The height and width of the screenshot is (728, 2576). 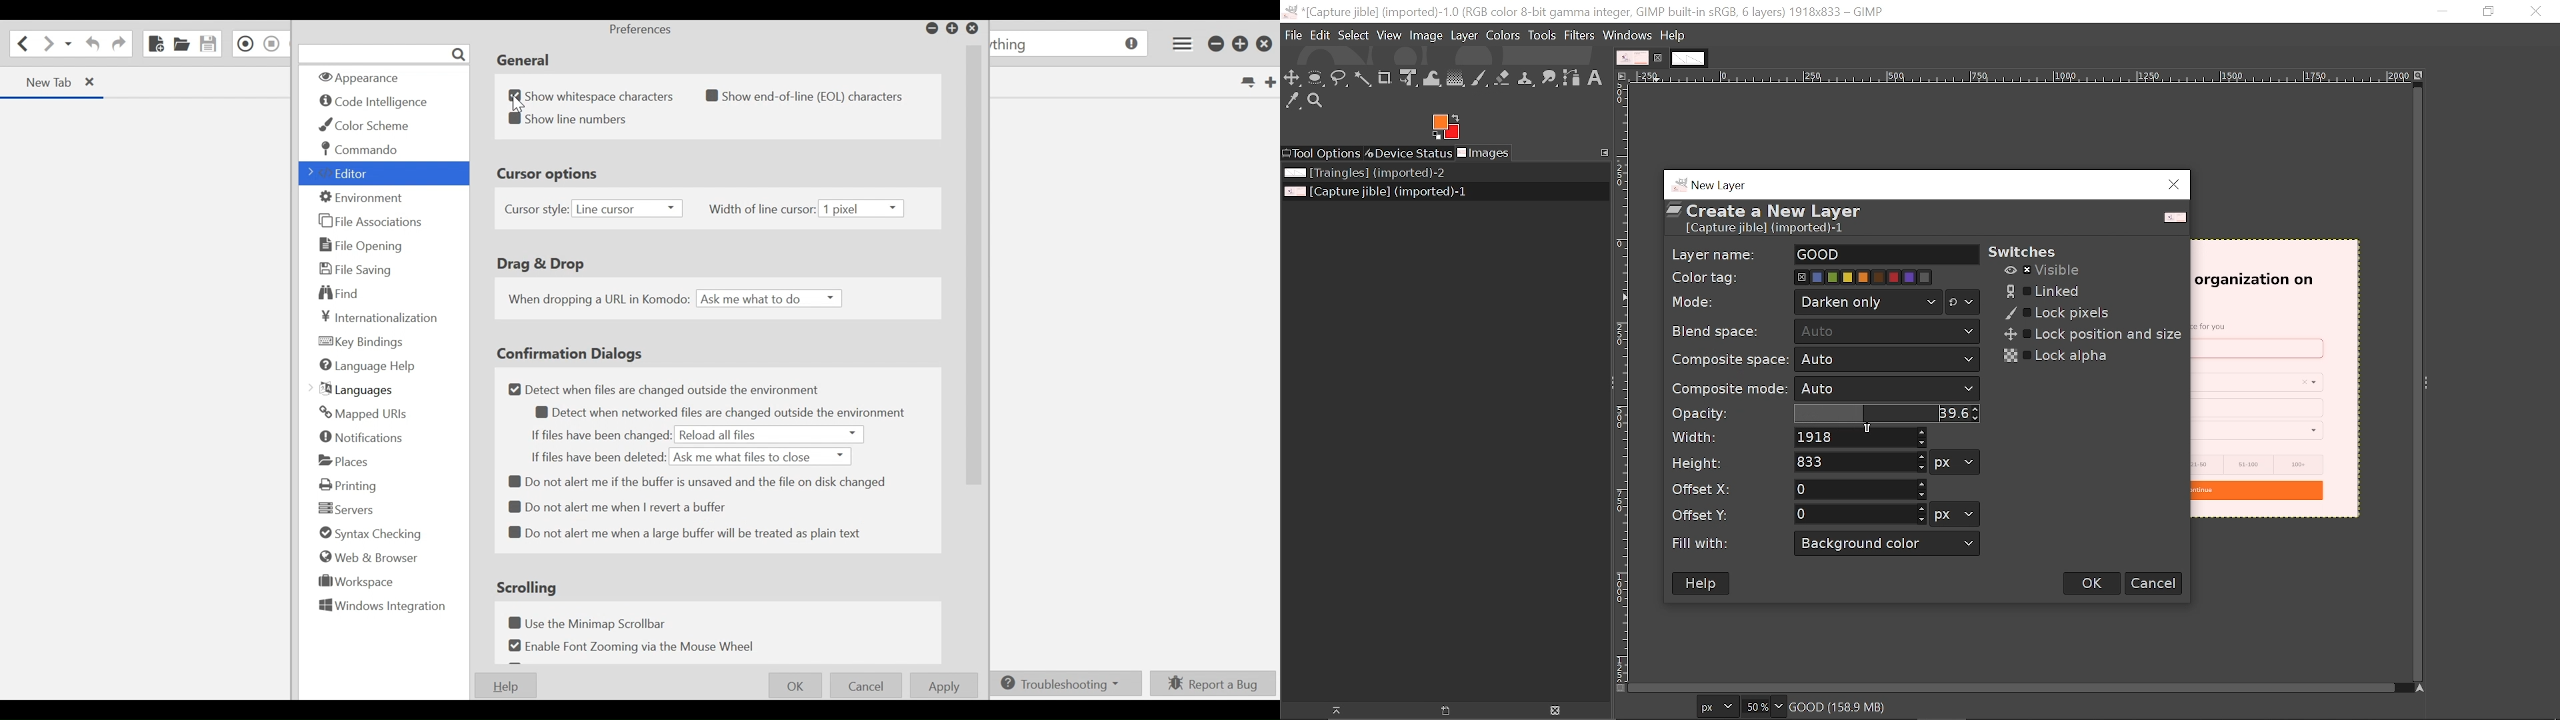 I want to click on File Opening, so click(x=363, y=246).